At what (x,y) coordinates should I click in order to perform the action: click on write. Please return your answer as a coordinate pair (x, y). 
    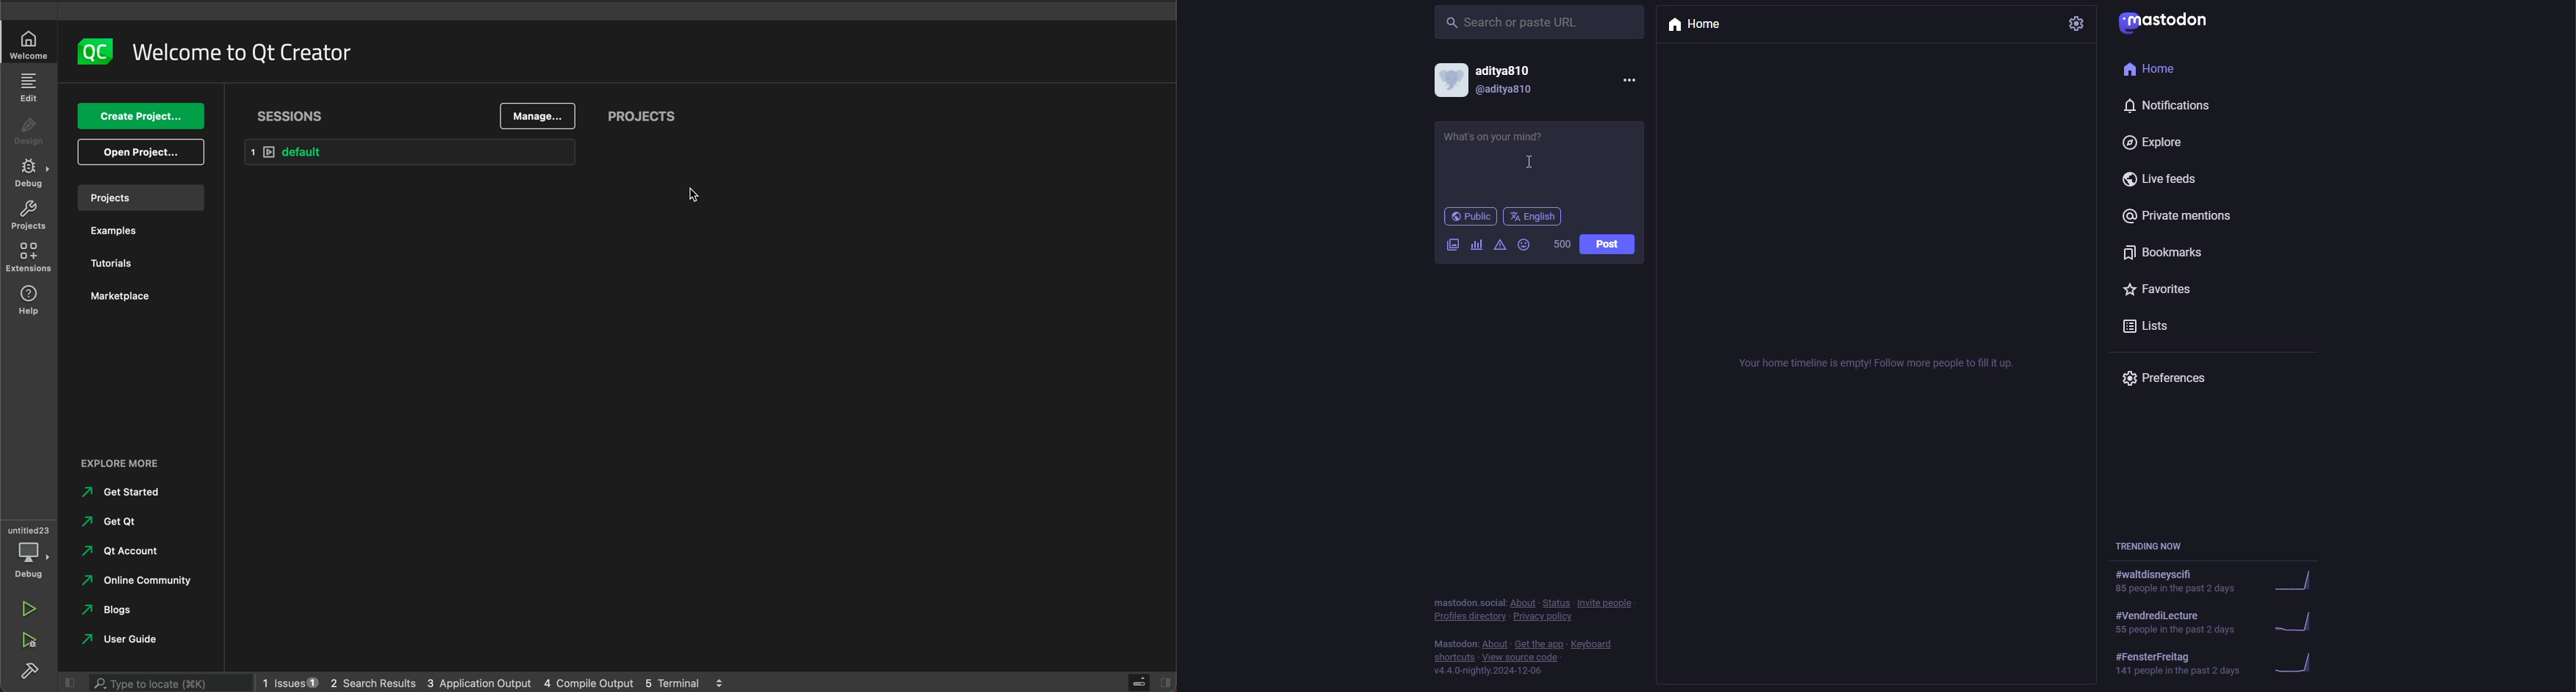
    Looking at the image, I should click on (1501, 137).